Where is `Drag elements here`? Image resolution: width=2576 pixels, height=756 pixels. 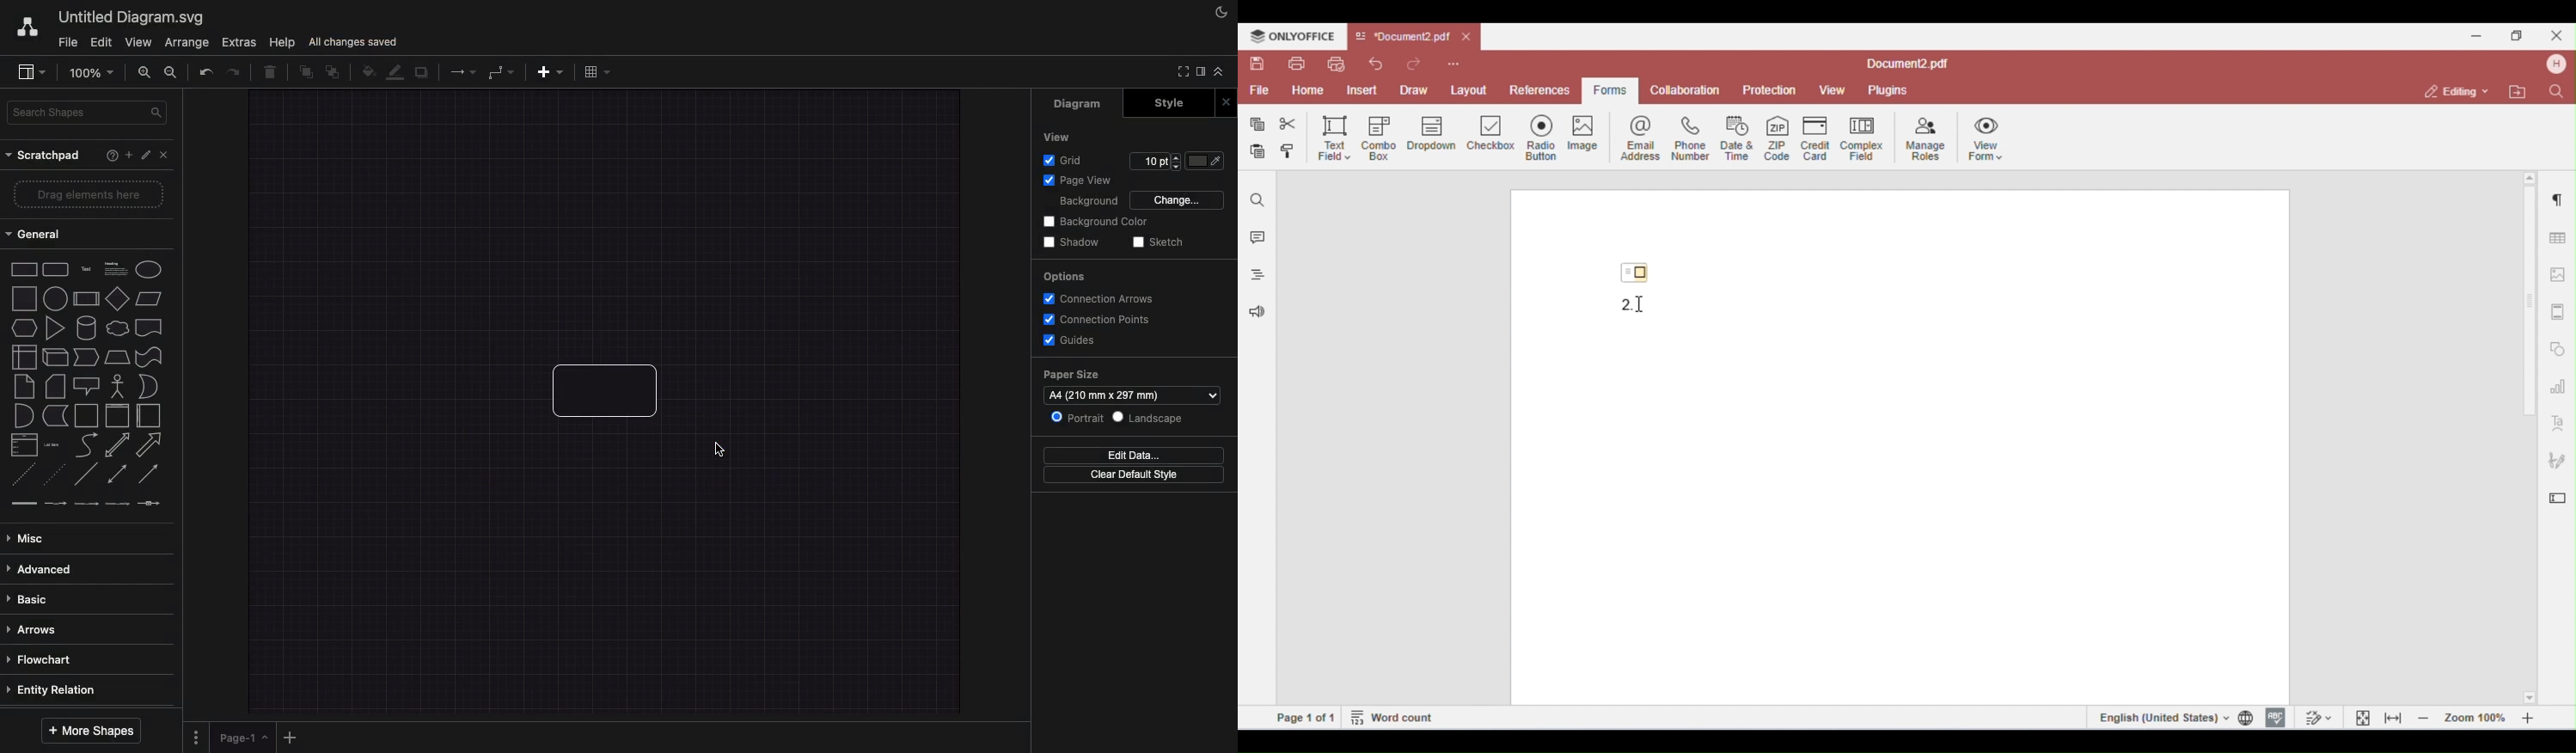
Drag elements here is located at coordinates (84, 196).